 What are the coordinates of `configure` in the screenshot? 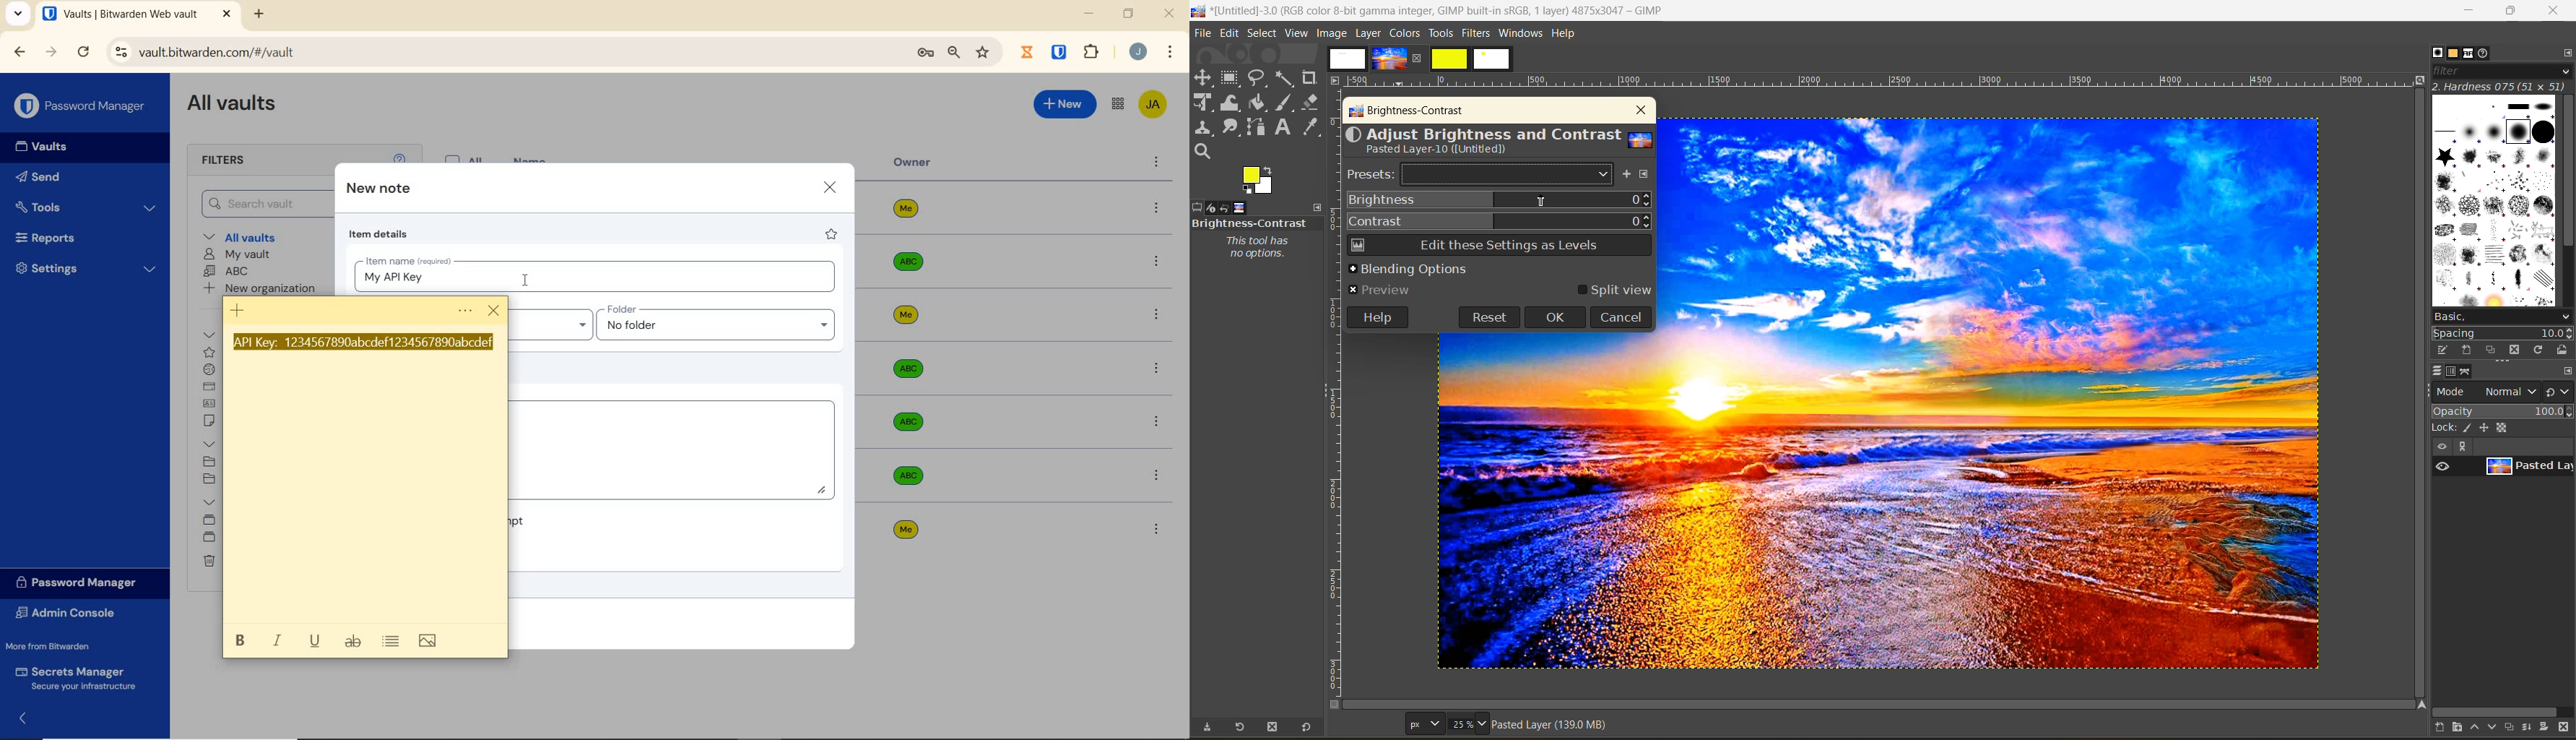 It's located at (1647, 176).